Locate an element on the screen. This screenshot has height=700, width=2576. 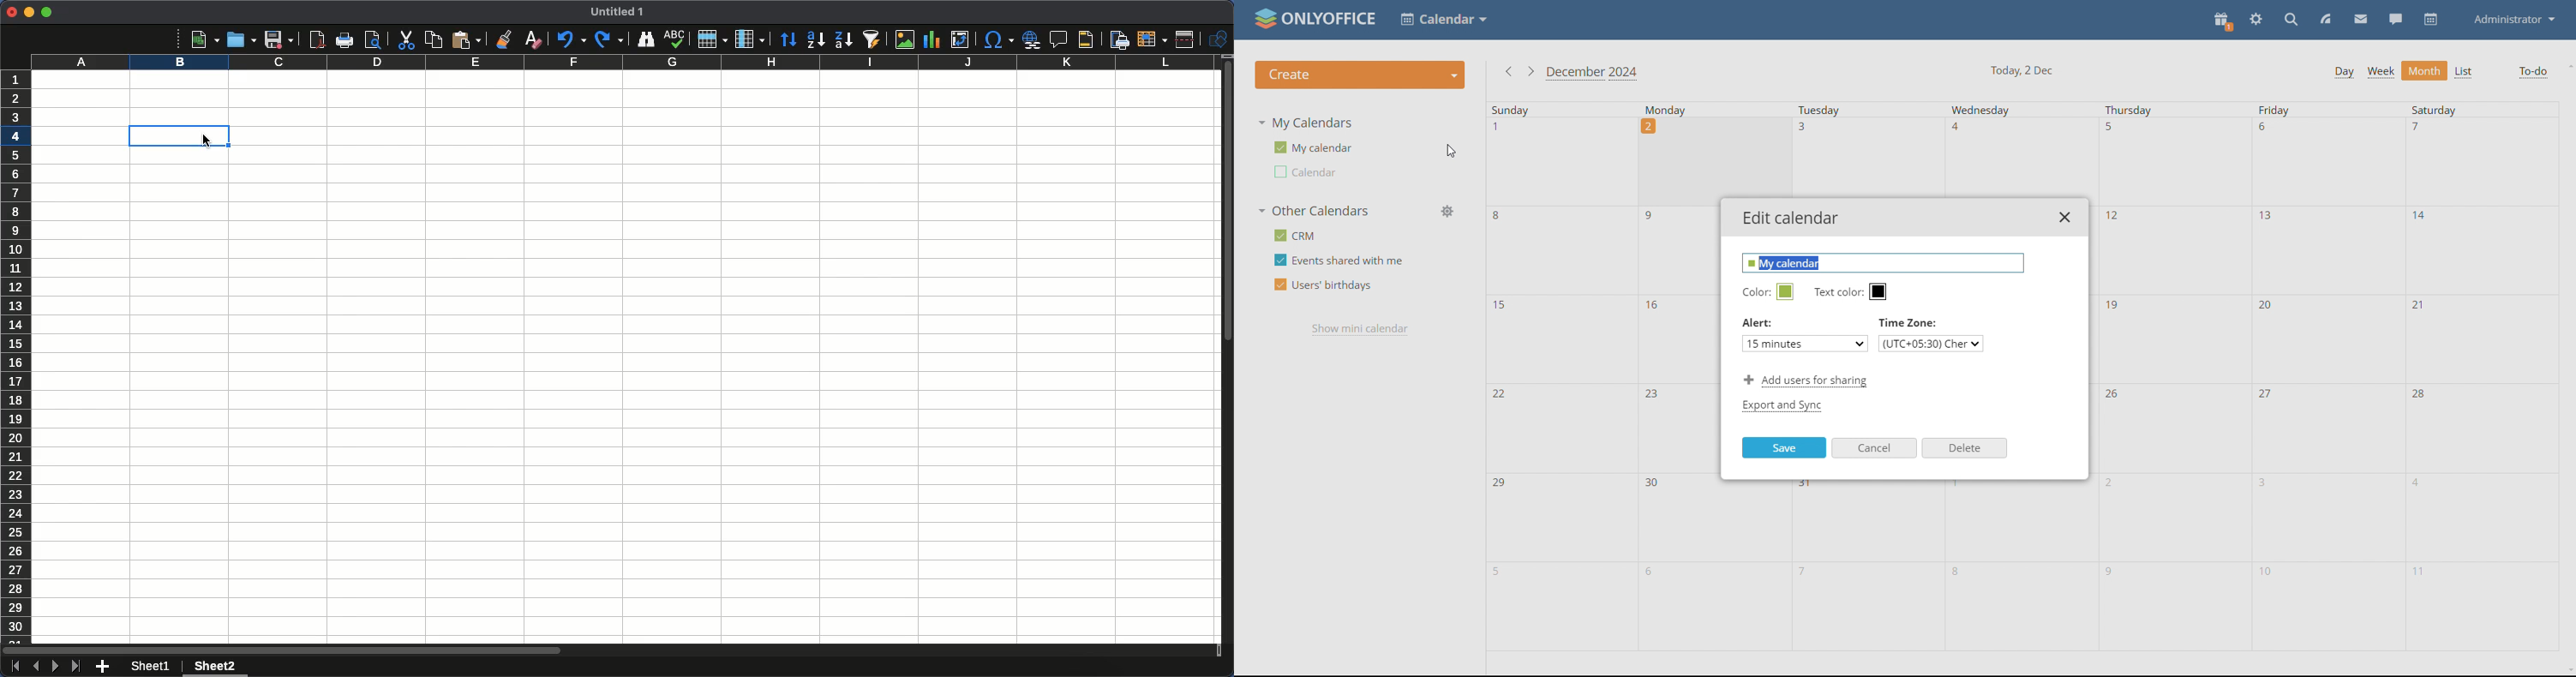
next month is located at coordinates (1531, 71).